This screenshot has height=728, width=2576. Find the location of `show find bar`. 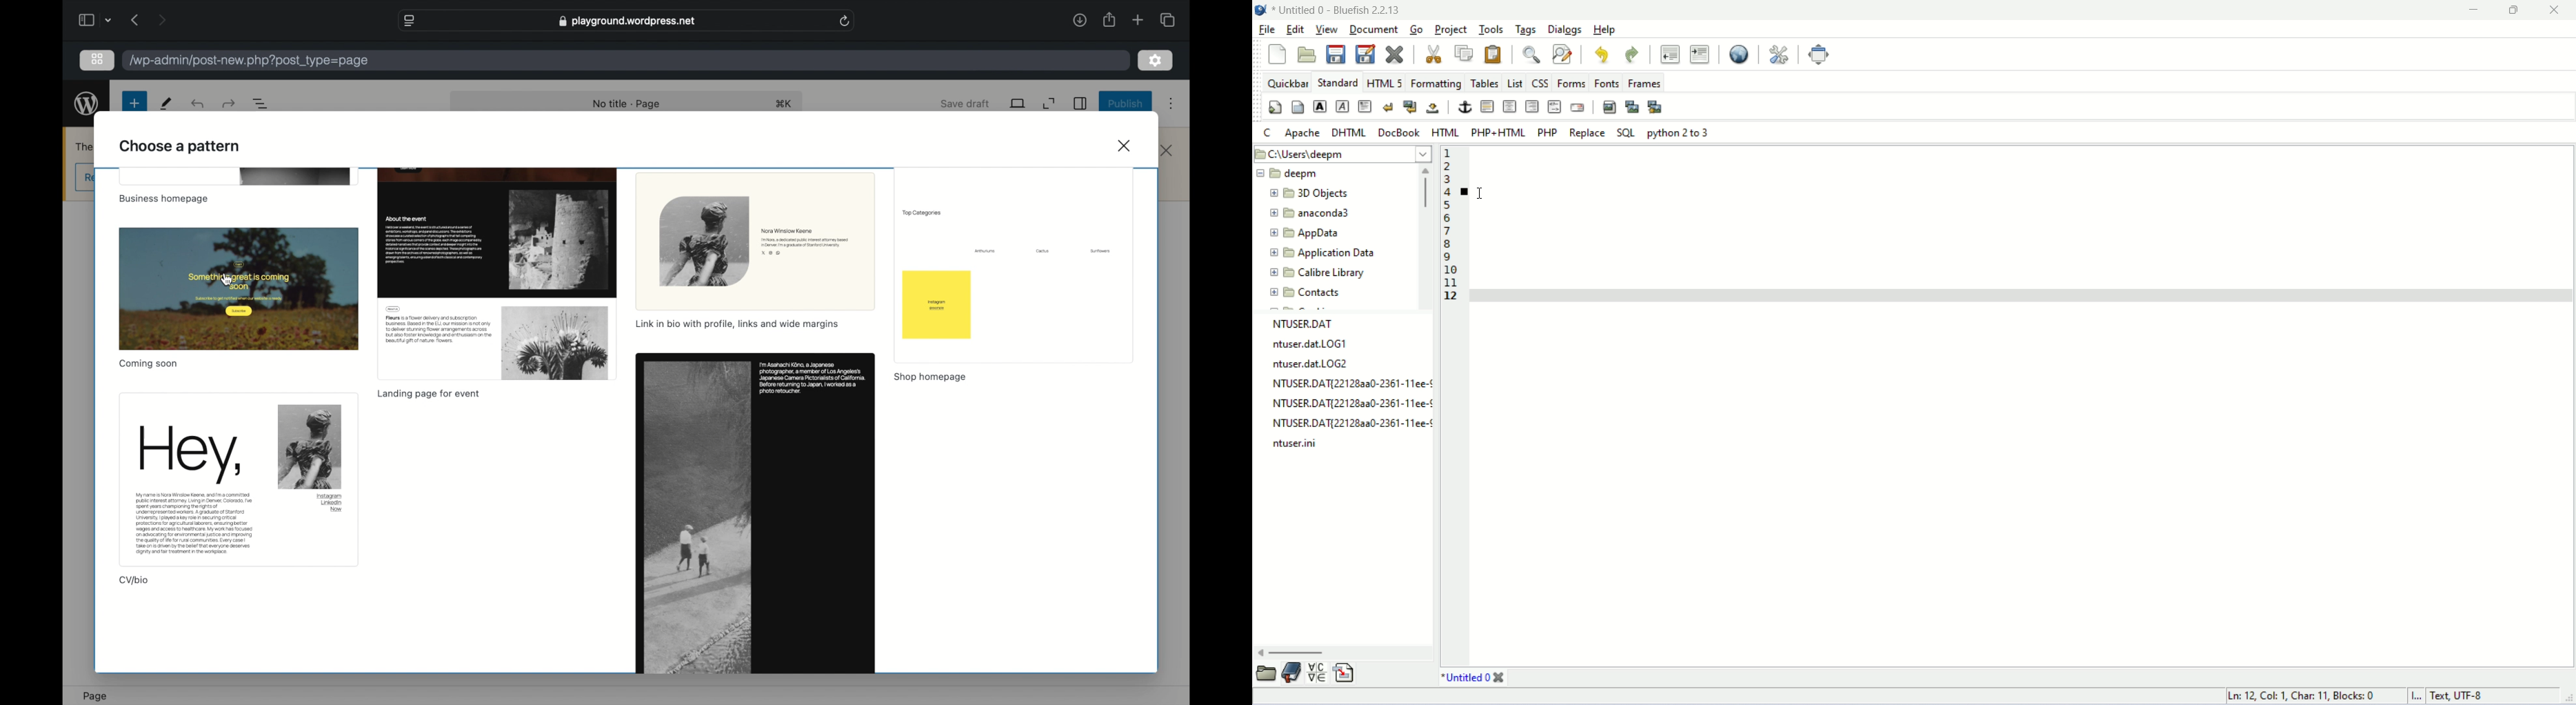

show find bar is located at coordinates (1532, 54).